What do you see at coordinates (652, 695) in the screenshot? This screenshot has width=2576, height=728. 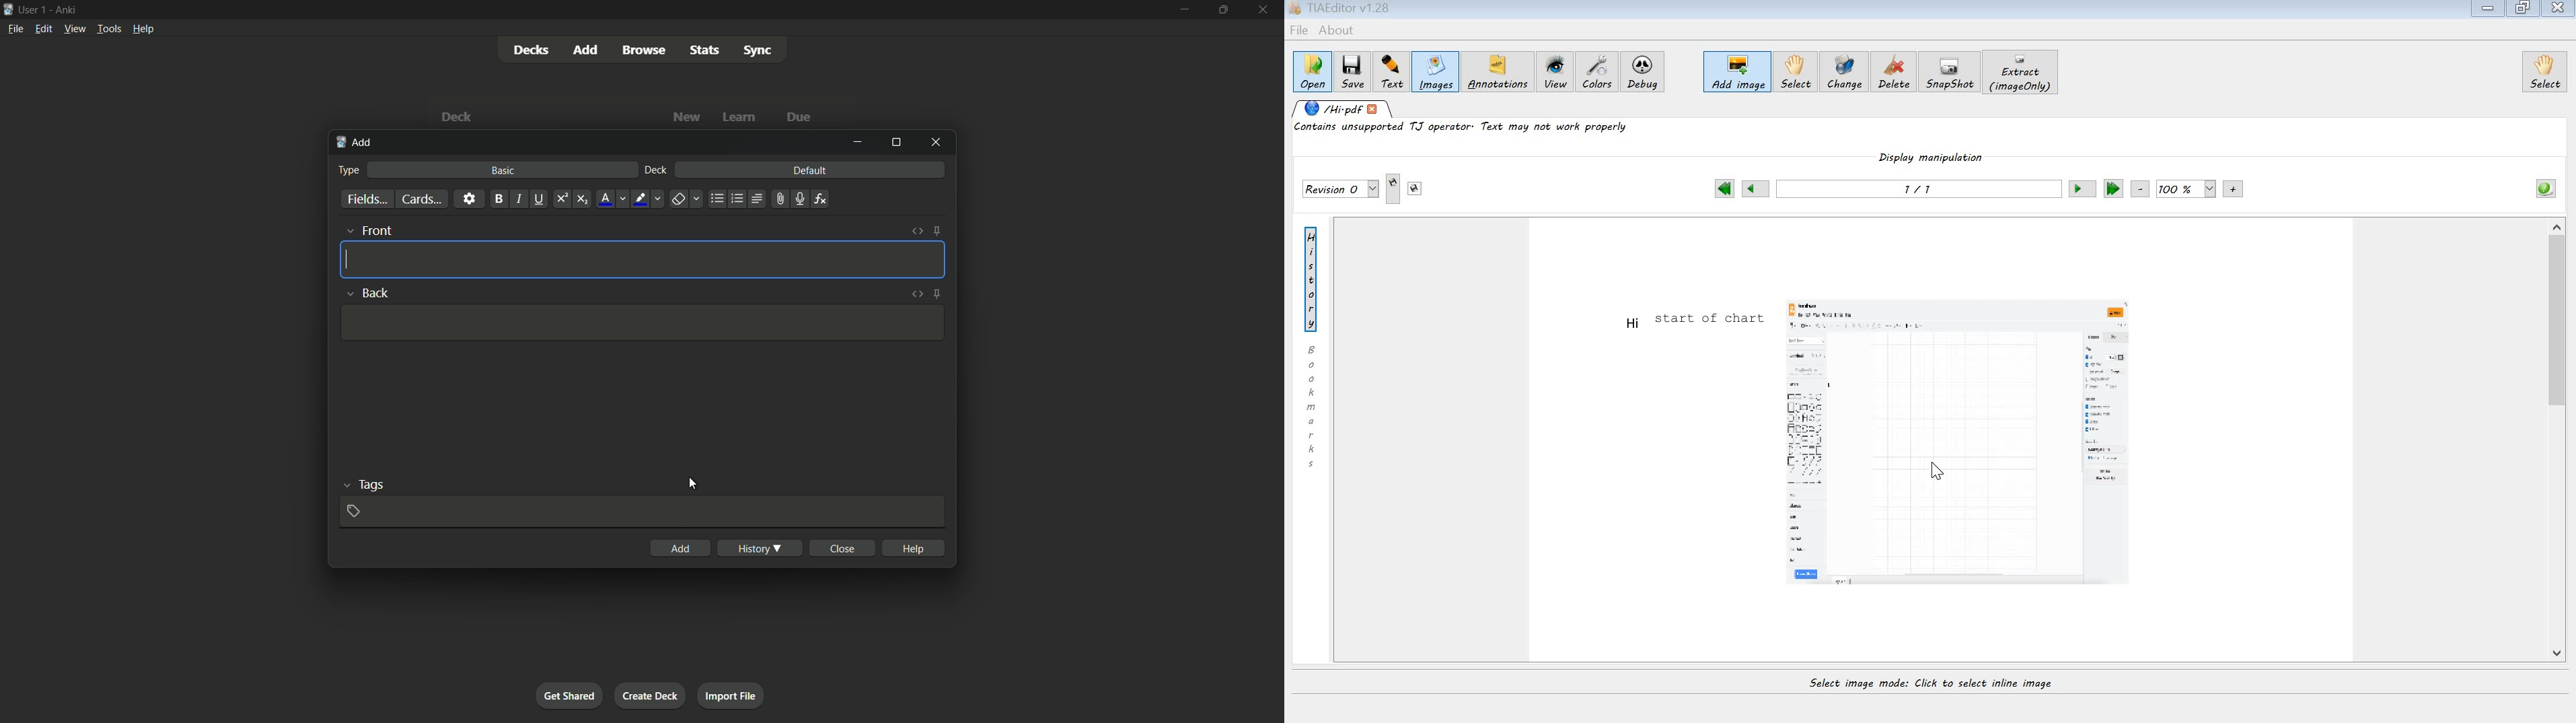 I see `create deck` at bounding box center [652, 695].